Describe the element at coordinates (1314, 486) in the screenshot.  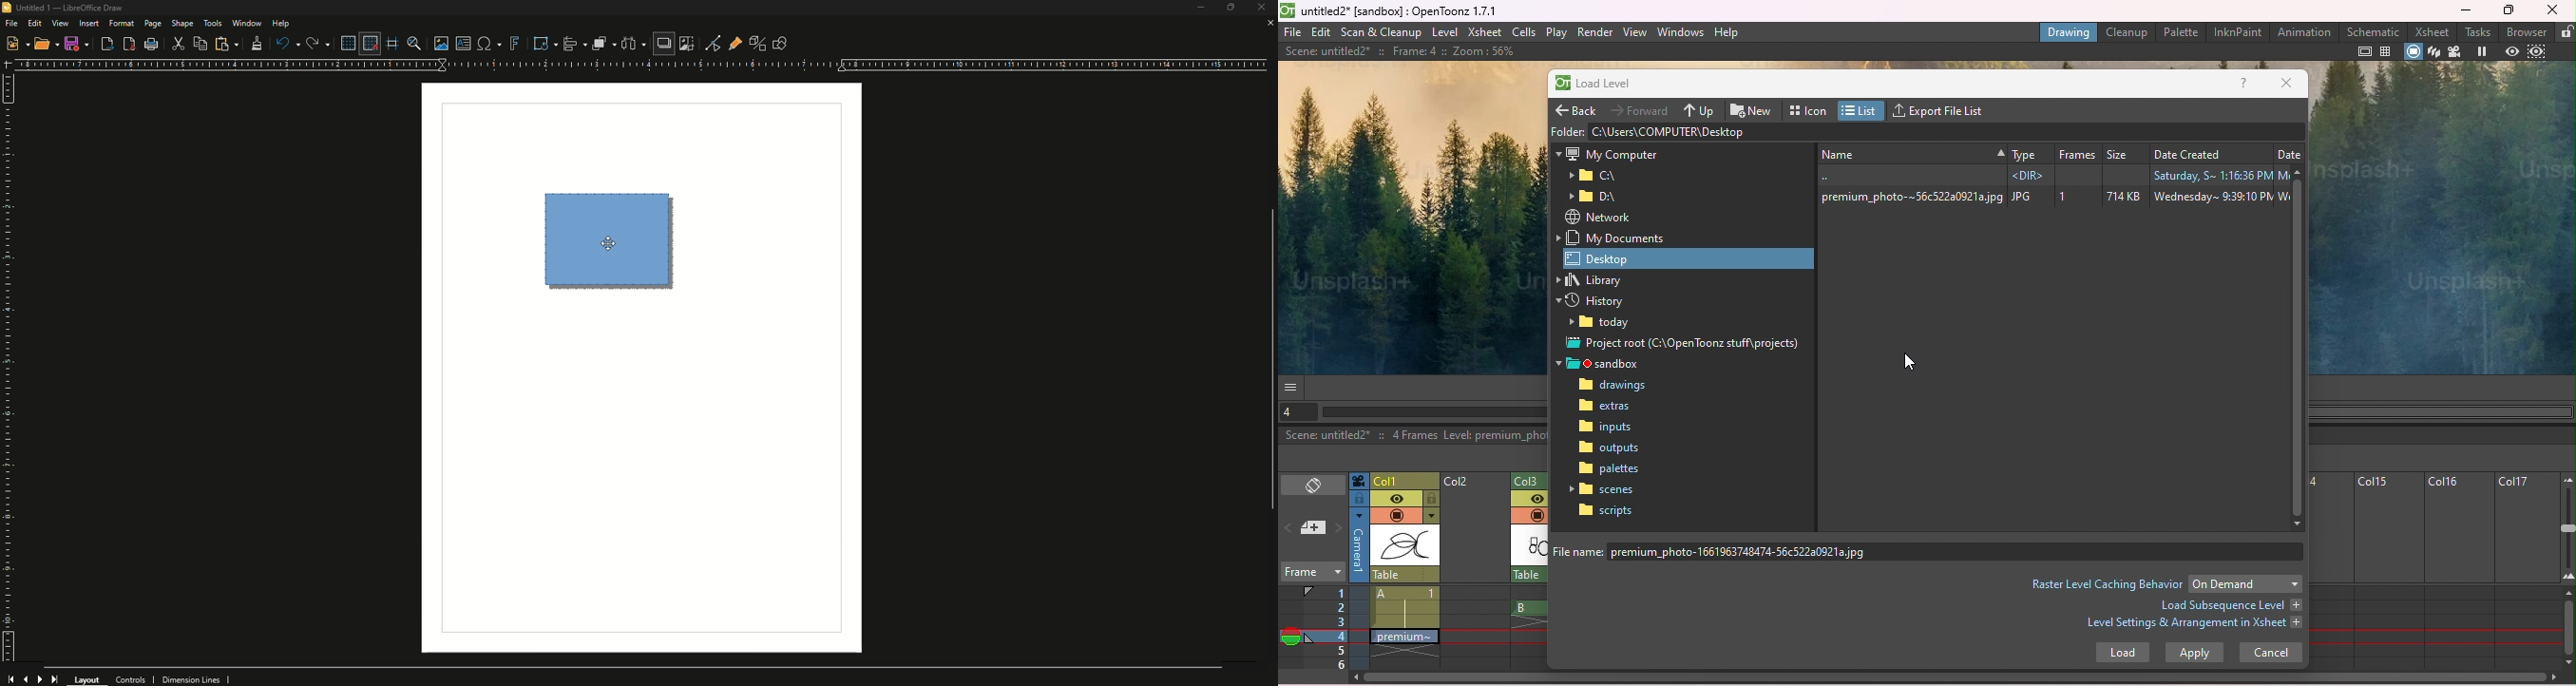
I see `Toggle Xsheet/Timeline` at that location.